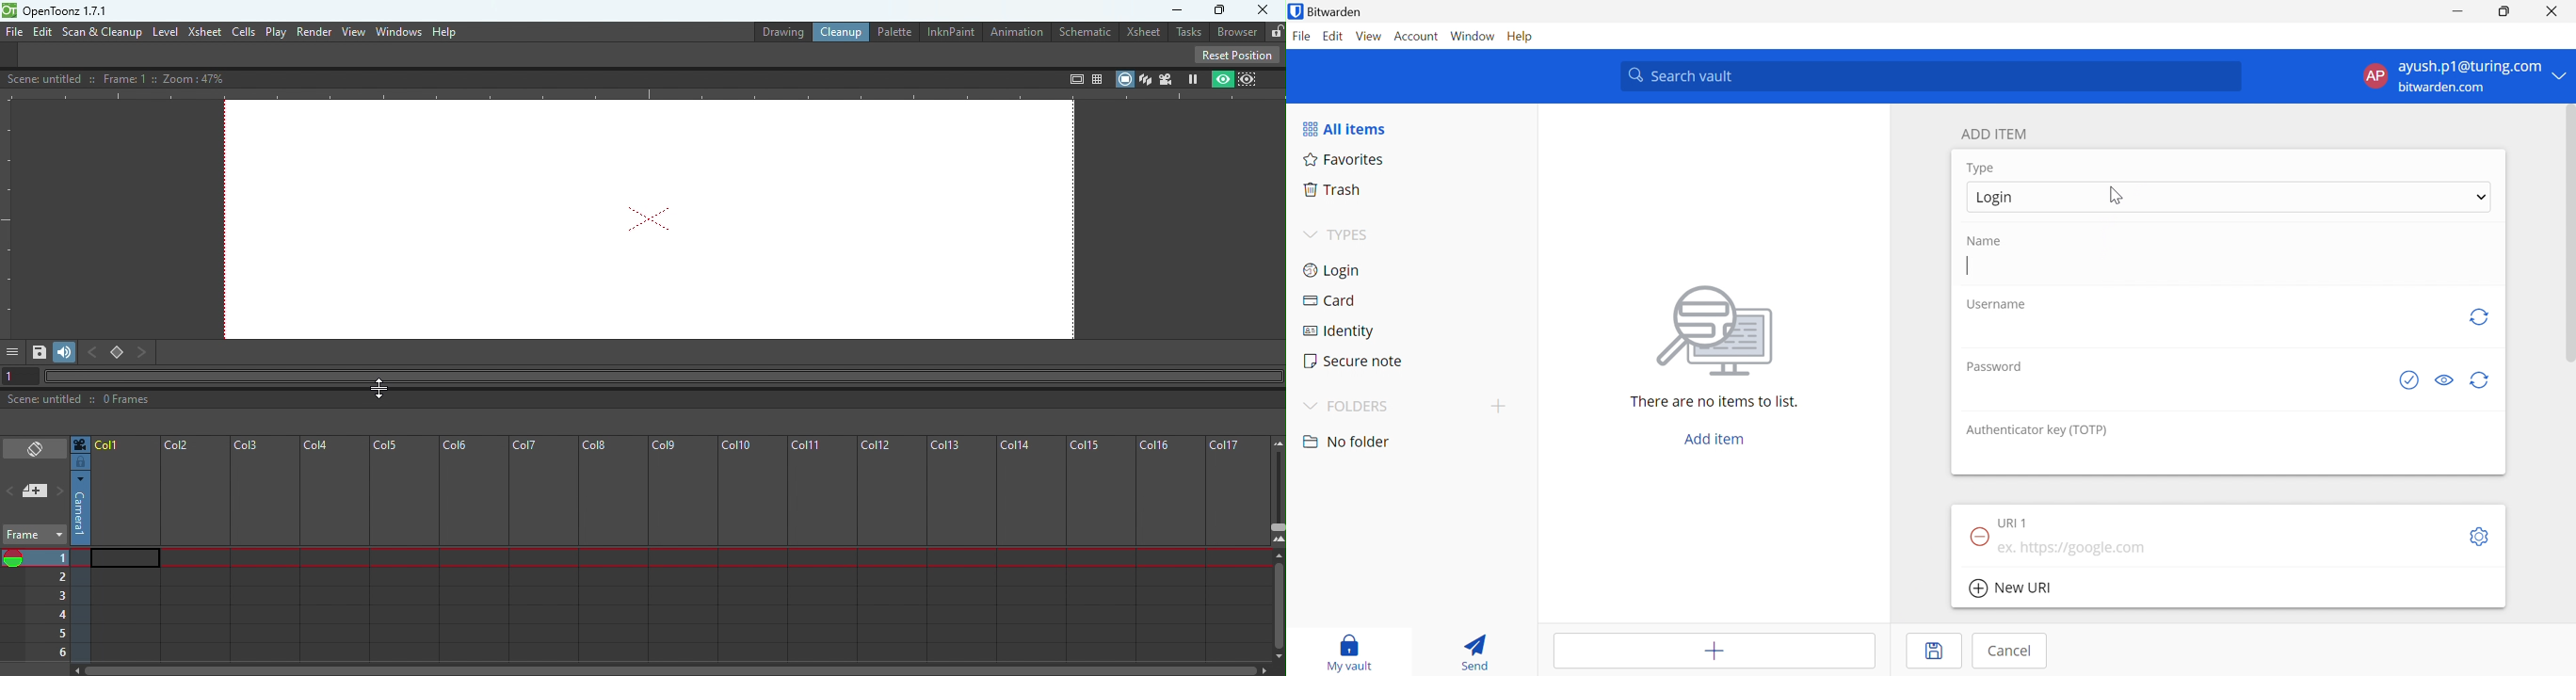 The width and height of the screenshot is (2576, 700). Describe the element at coordinates (2459, 10) in the screenshot. I see `Minimize` at that location.